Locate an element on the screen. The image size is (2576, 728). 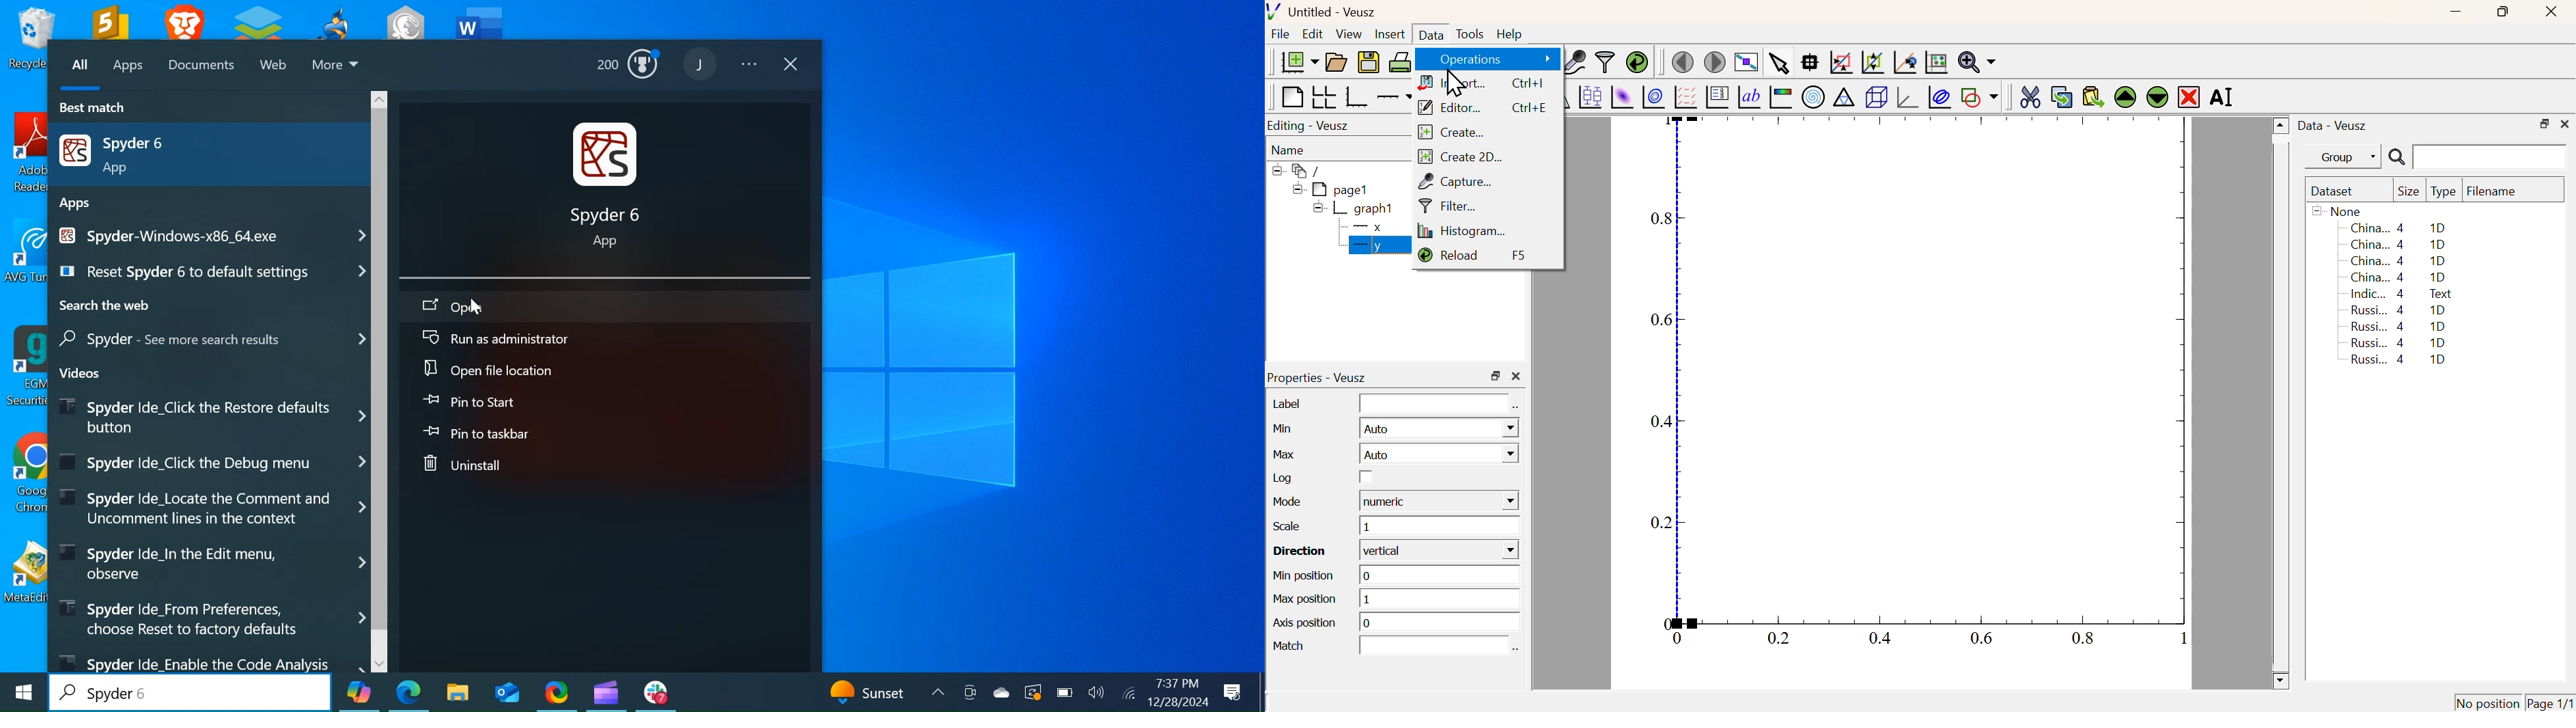
Input is located at coordinates (1433, 646).